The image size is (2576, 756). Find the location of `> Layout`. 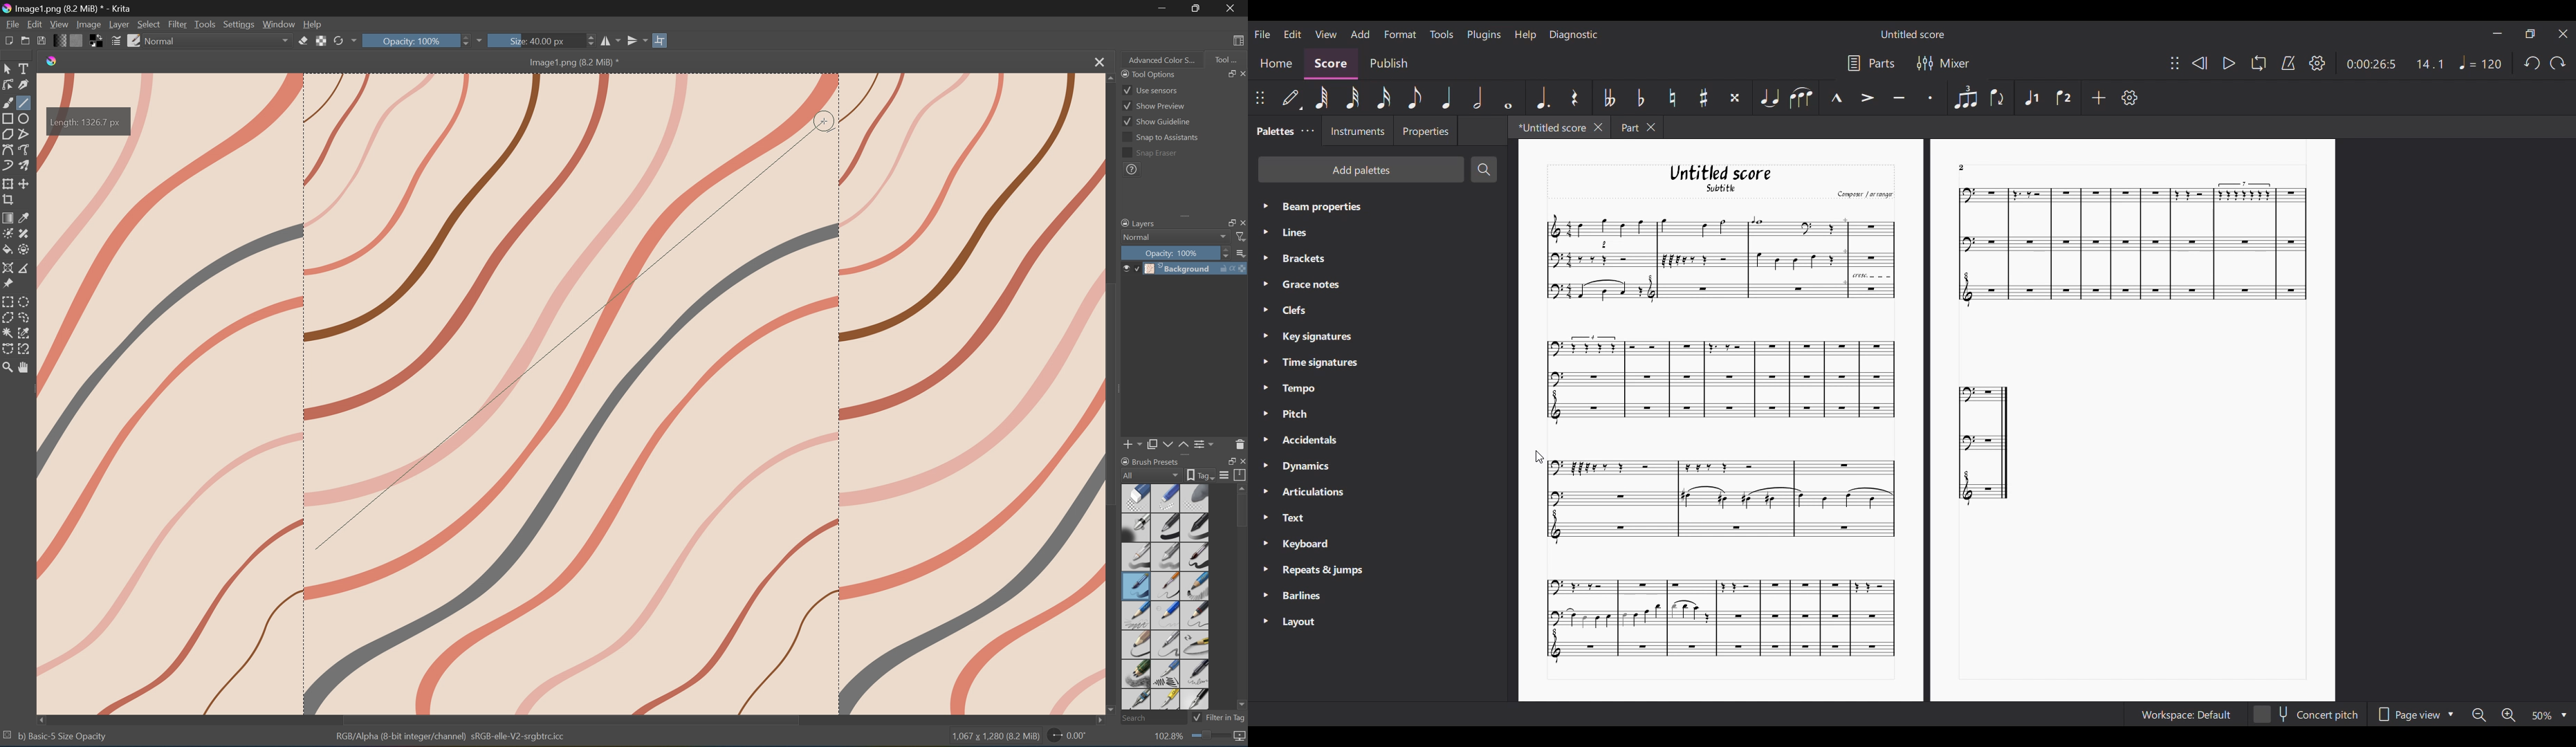

> Layout is located at coordinates (1307, 622).